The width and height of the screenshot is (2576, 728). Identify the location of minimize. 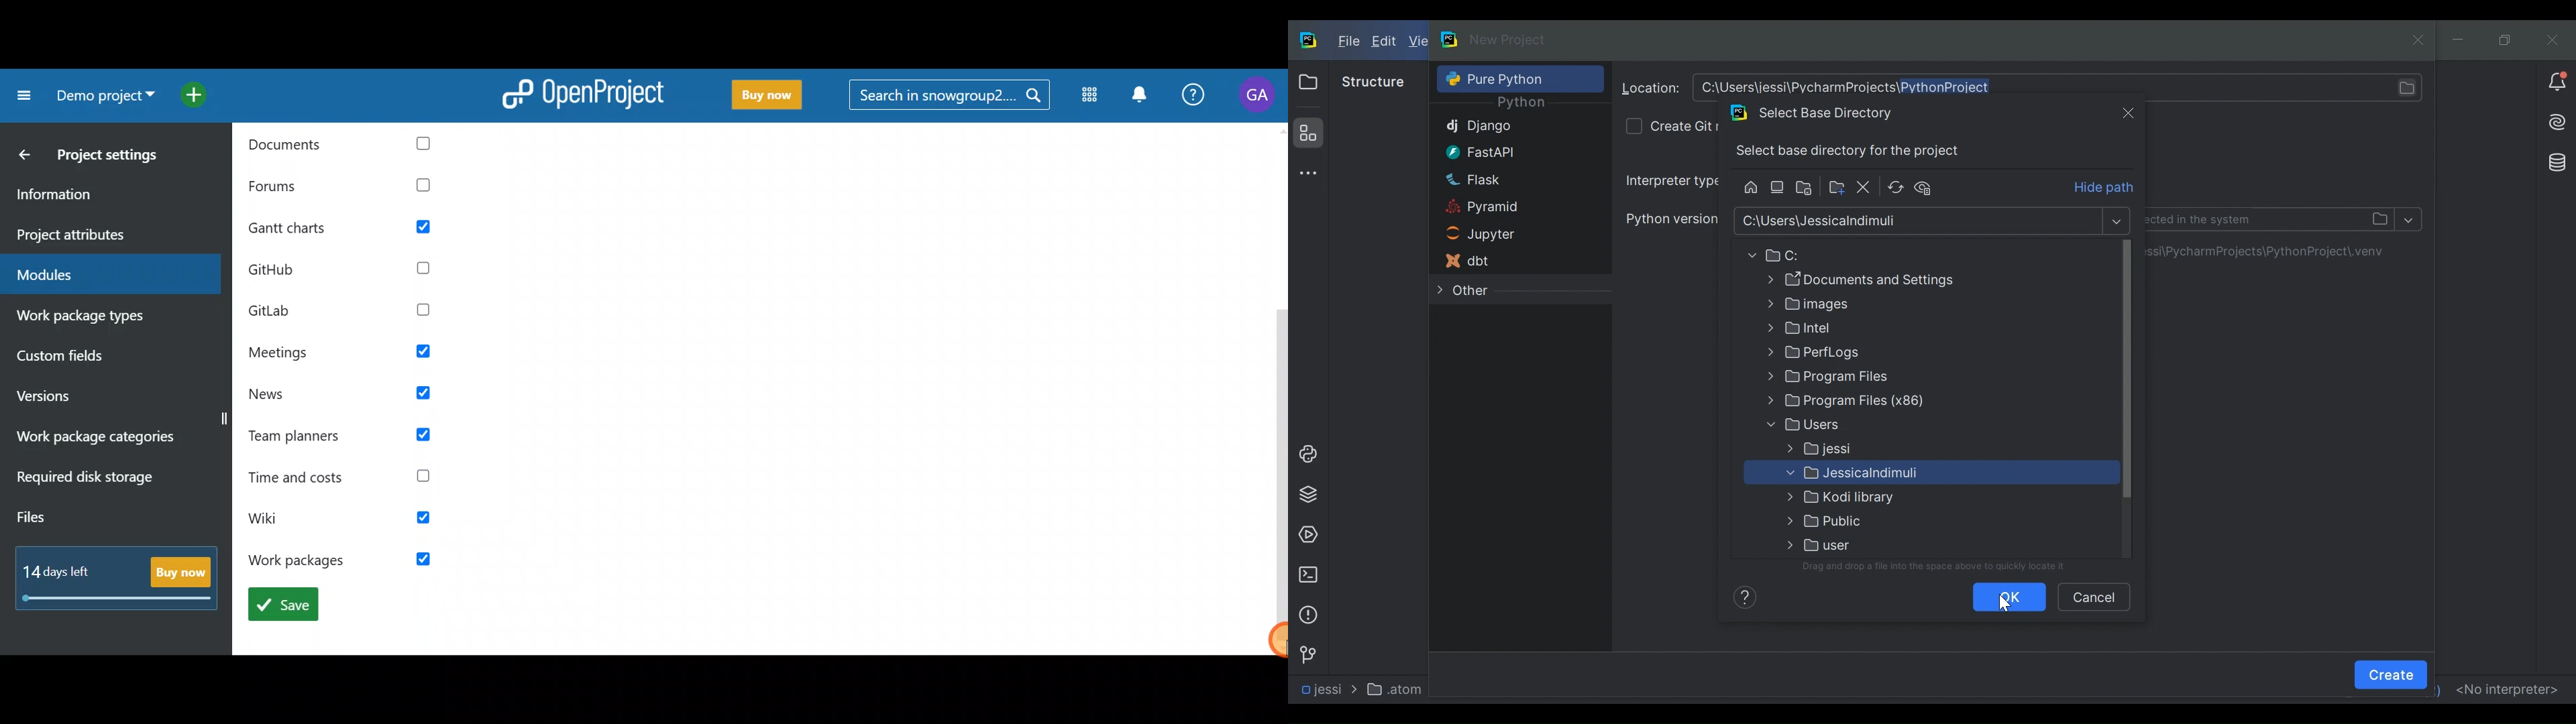
(2460, 40).